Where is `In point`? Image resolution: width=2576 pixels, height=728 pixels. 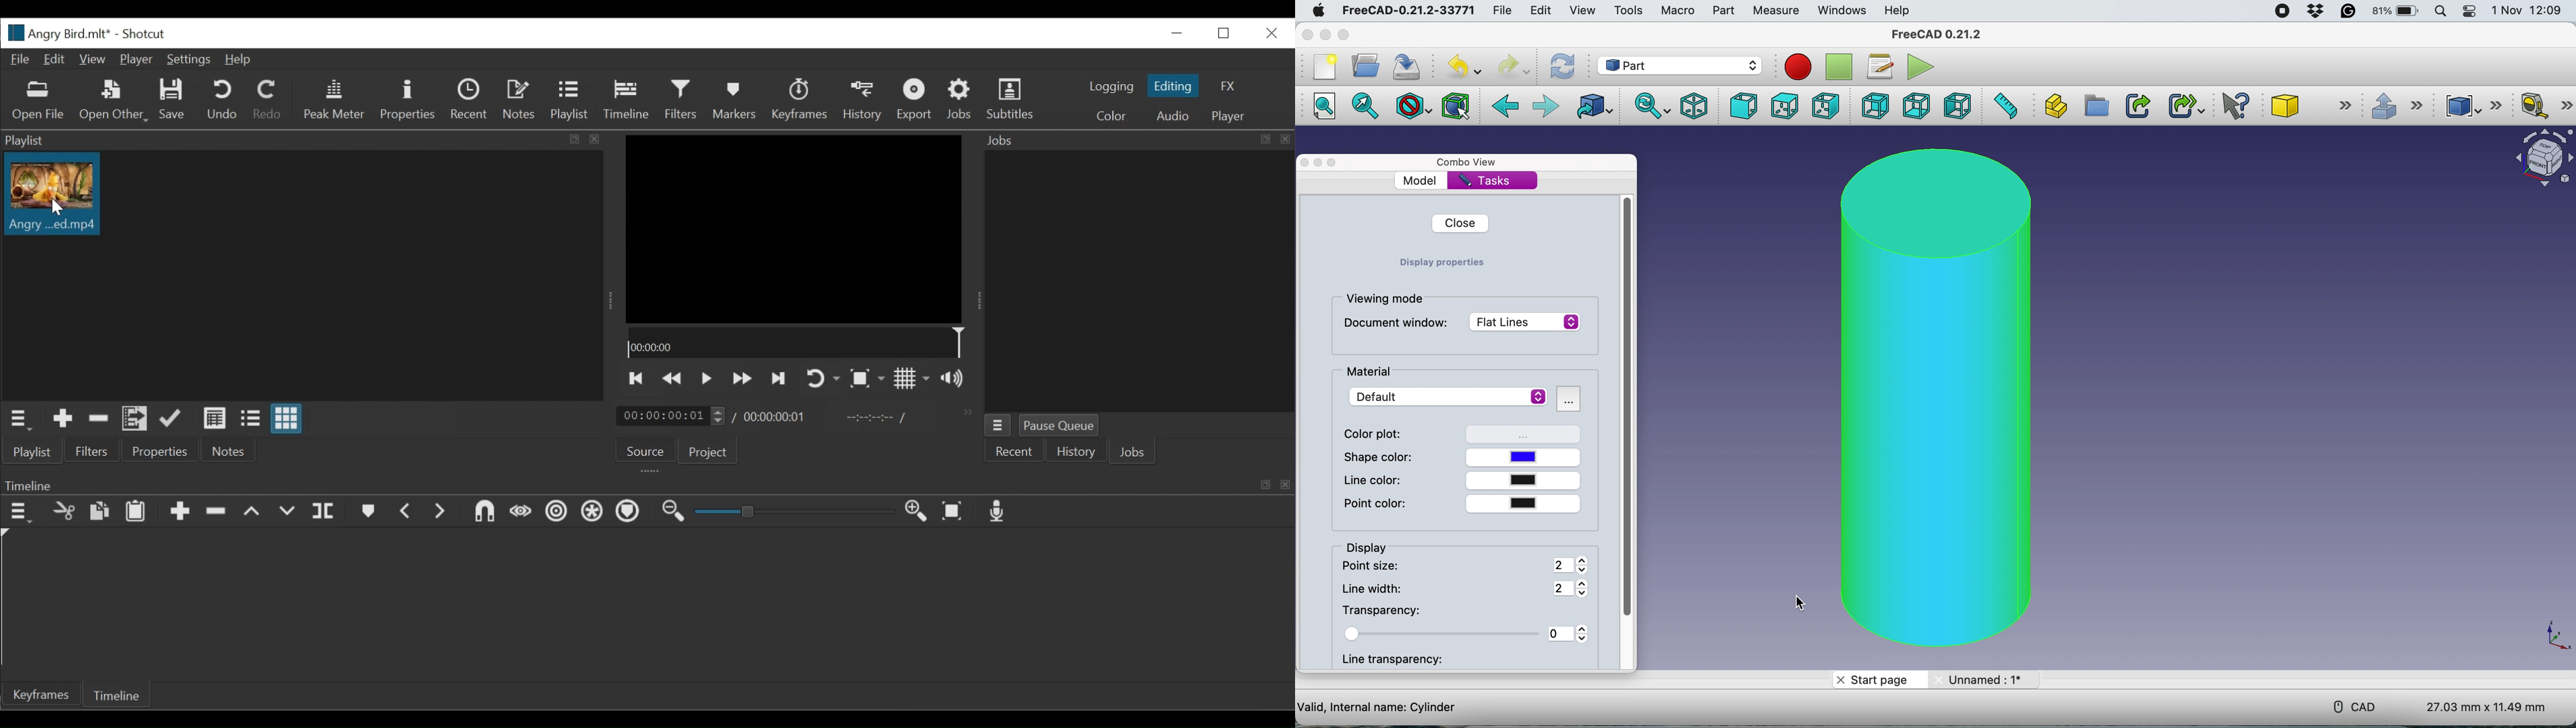 In point is located at coordinates (875, 417).